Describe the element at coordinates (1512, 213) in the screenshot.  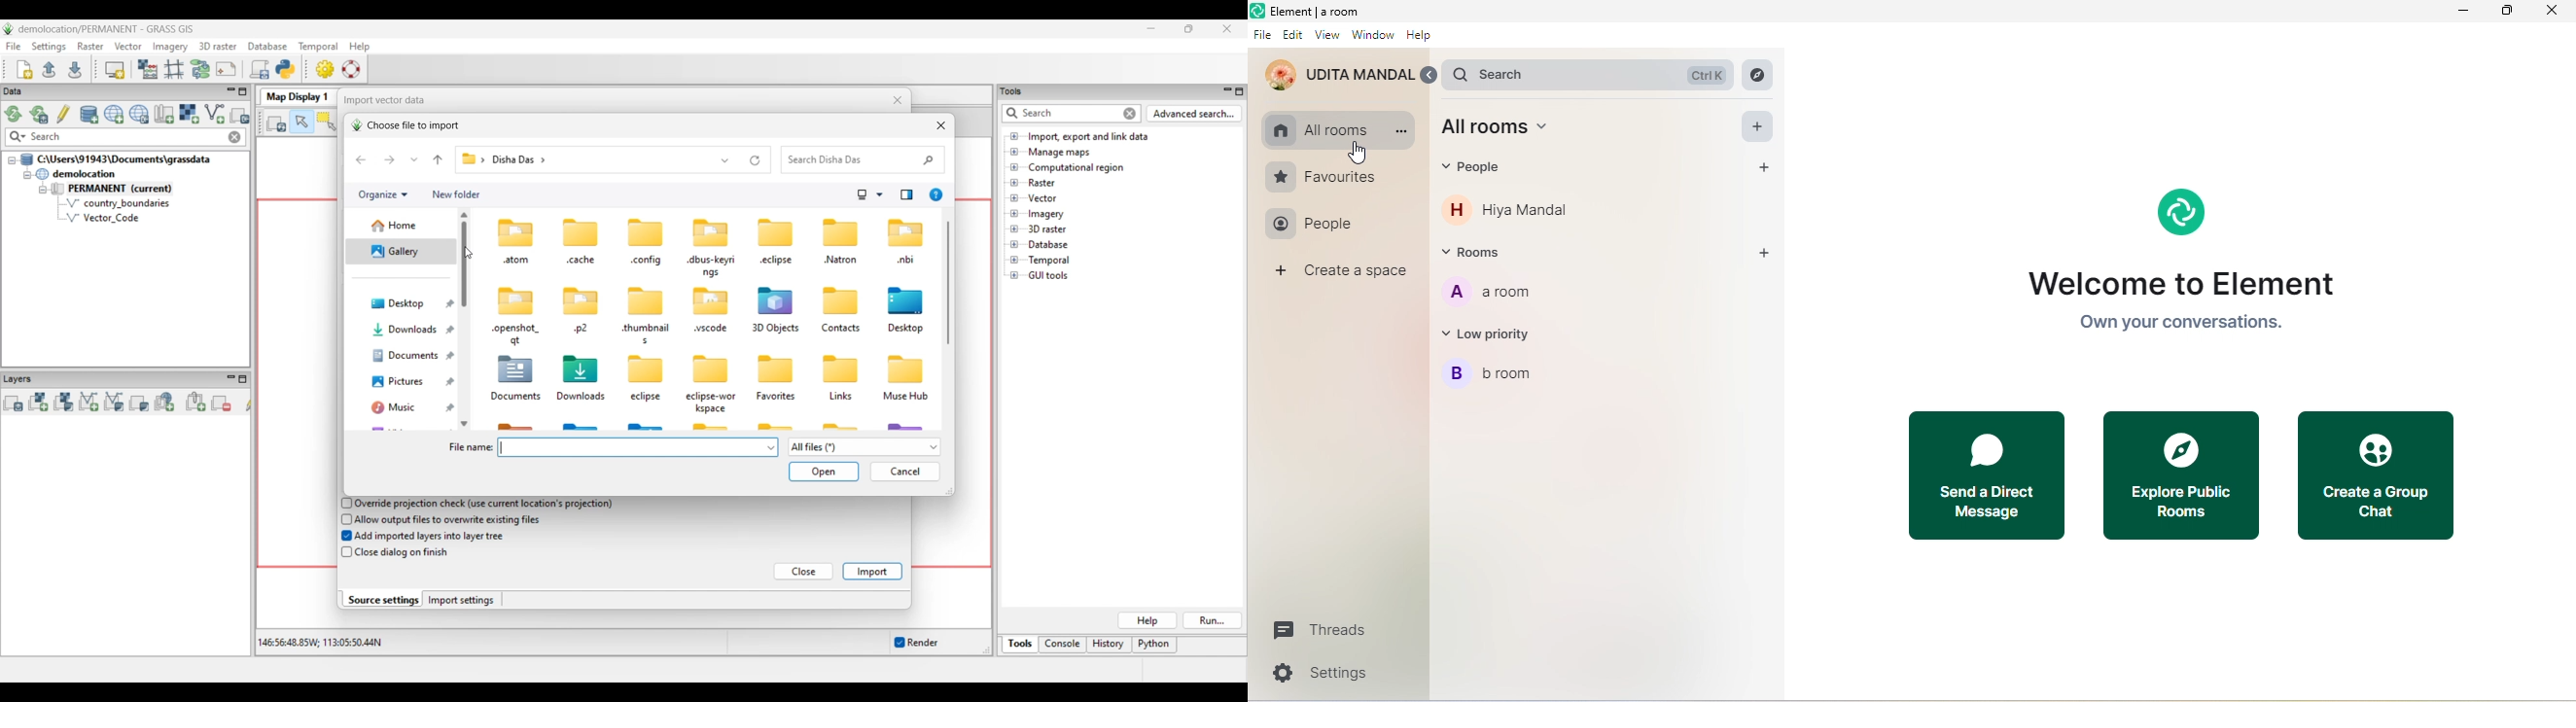
I see `H Hiya Mandal` at that location.